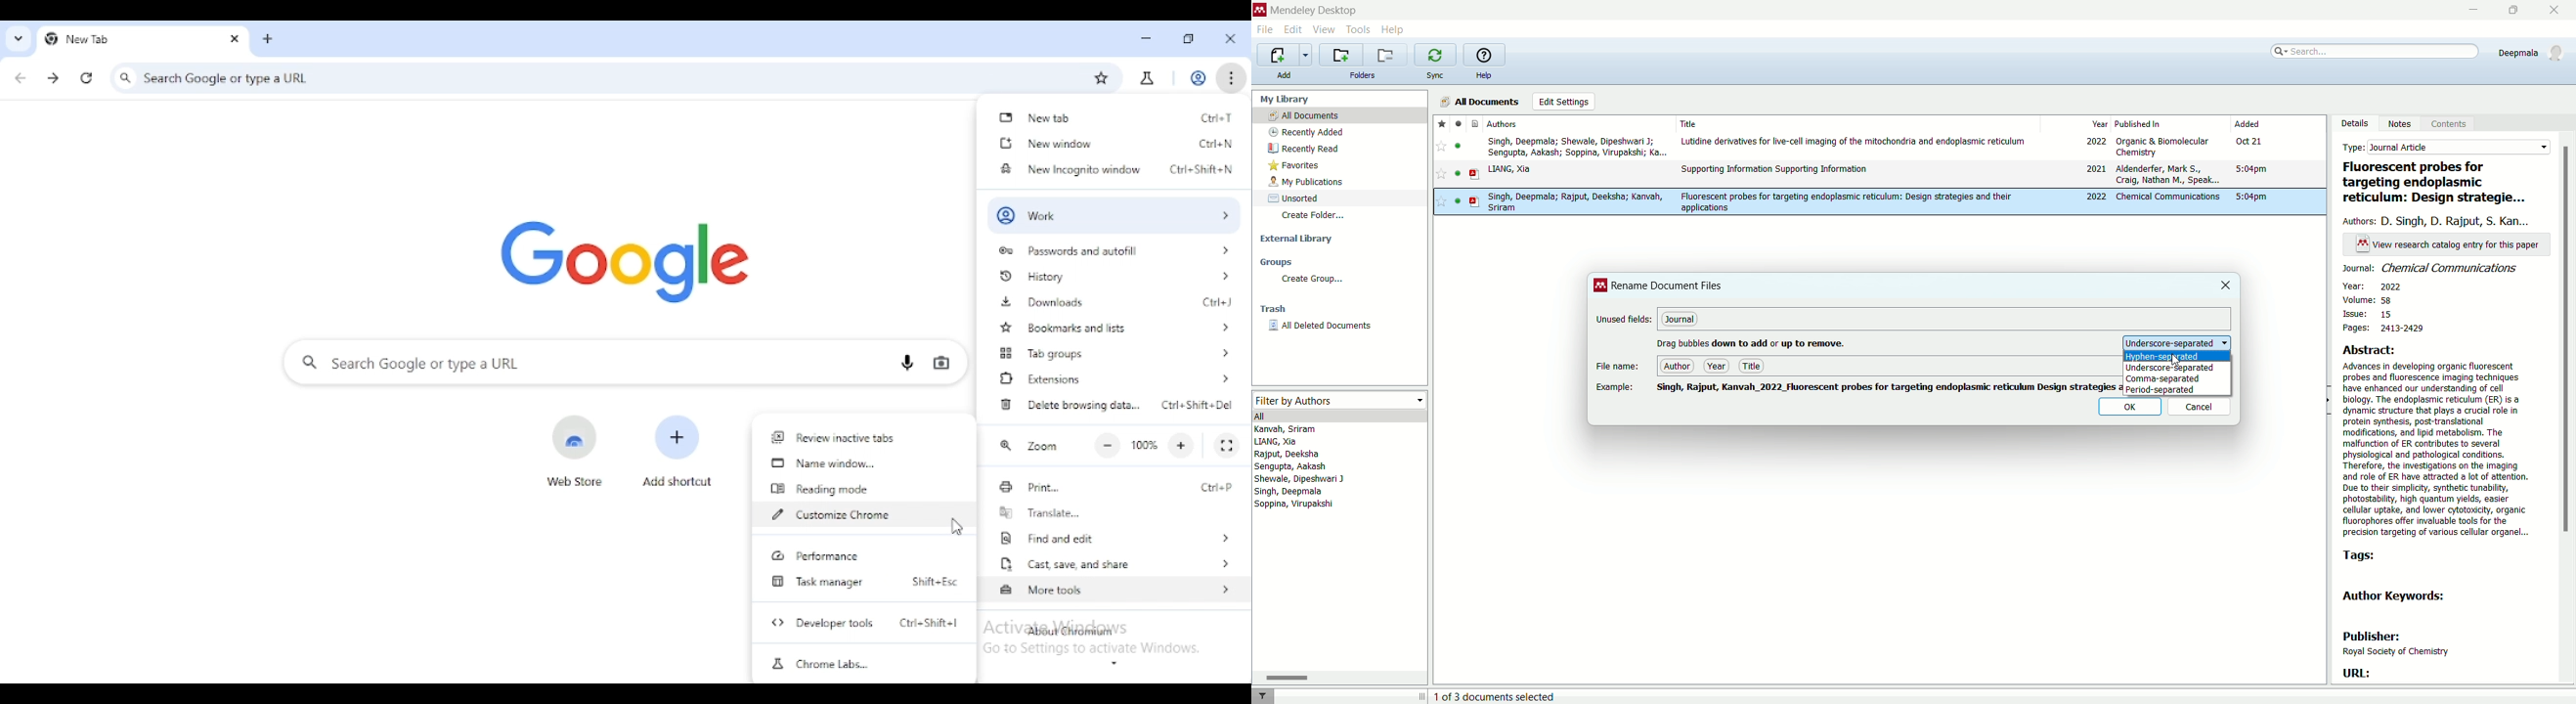 The height and width of the screenshot is (728, 2576). Describe the element at coordinates (1437, 74) in the screenshot. I see `sync` at that location.